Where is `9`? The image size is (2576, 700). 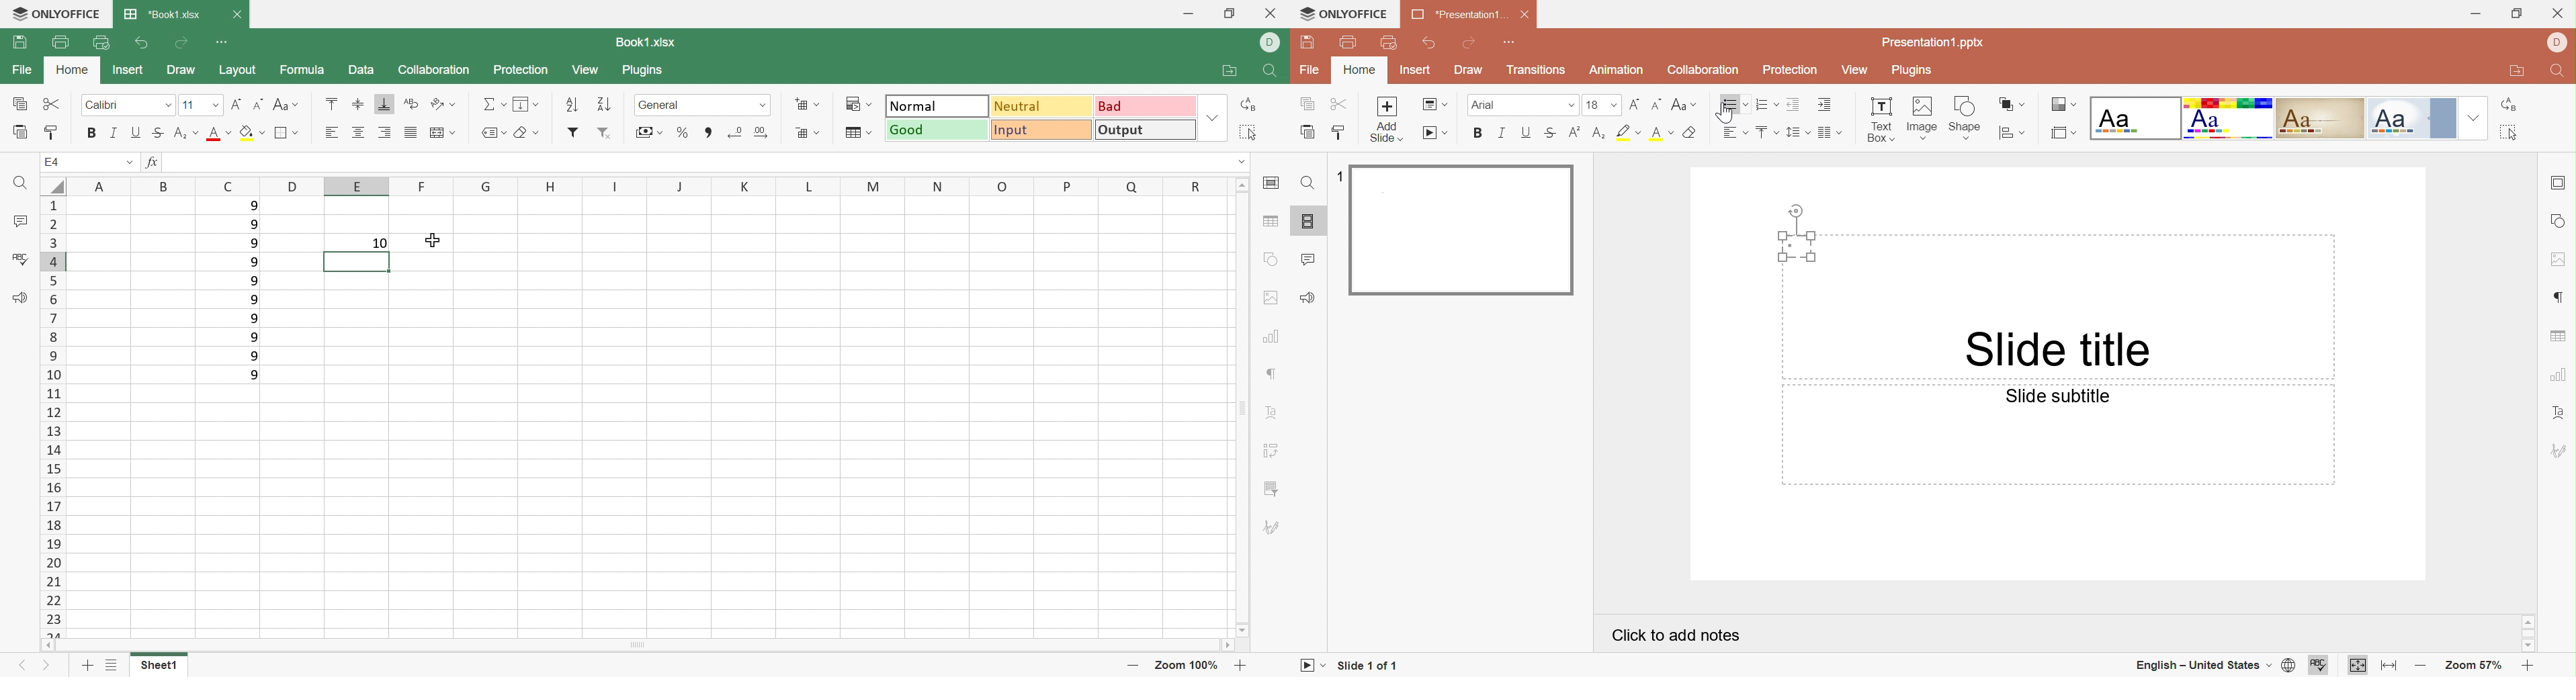
9 is located at coordinates (255, 300).